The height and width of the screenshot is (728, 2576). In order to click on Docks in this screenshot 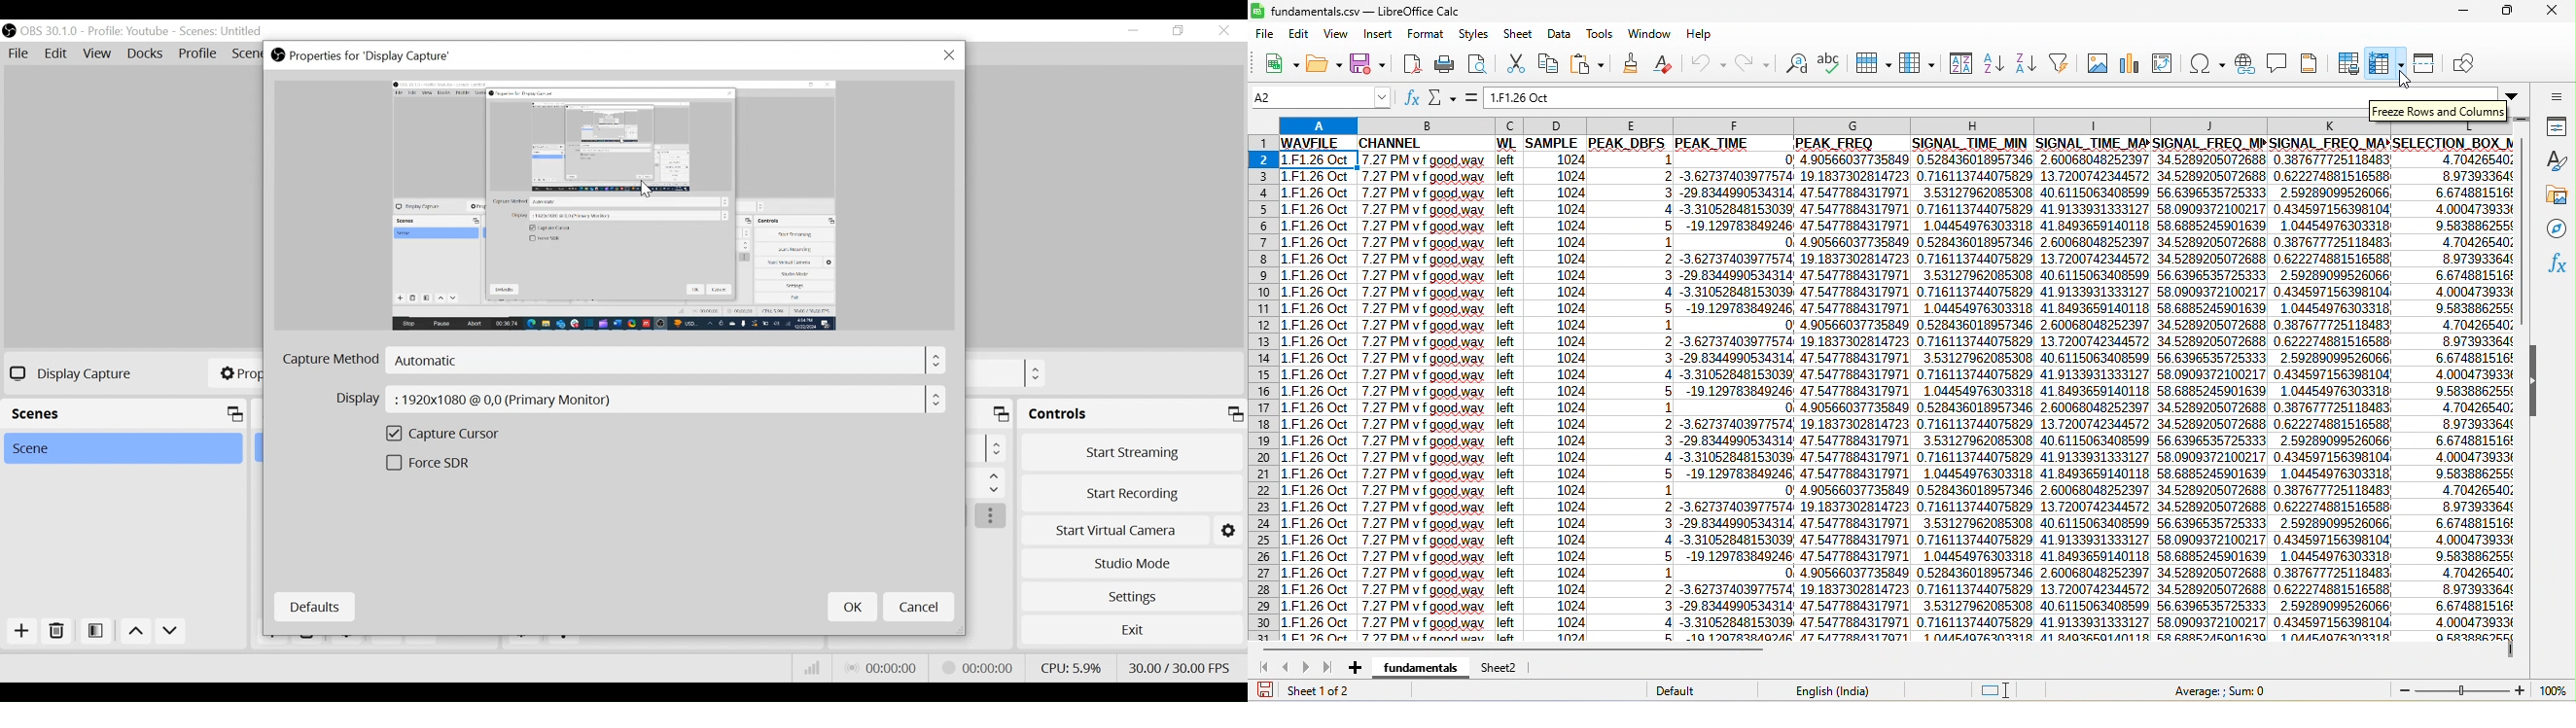, I will do `click(146, 54)`.